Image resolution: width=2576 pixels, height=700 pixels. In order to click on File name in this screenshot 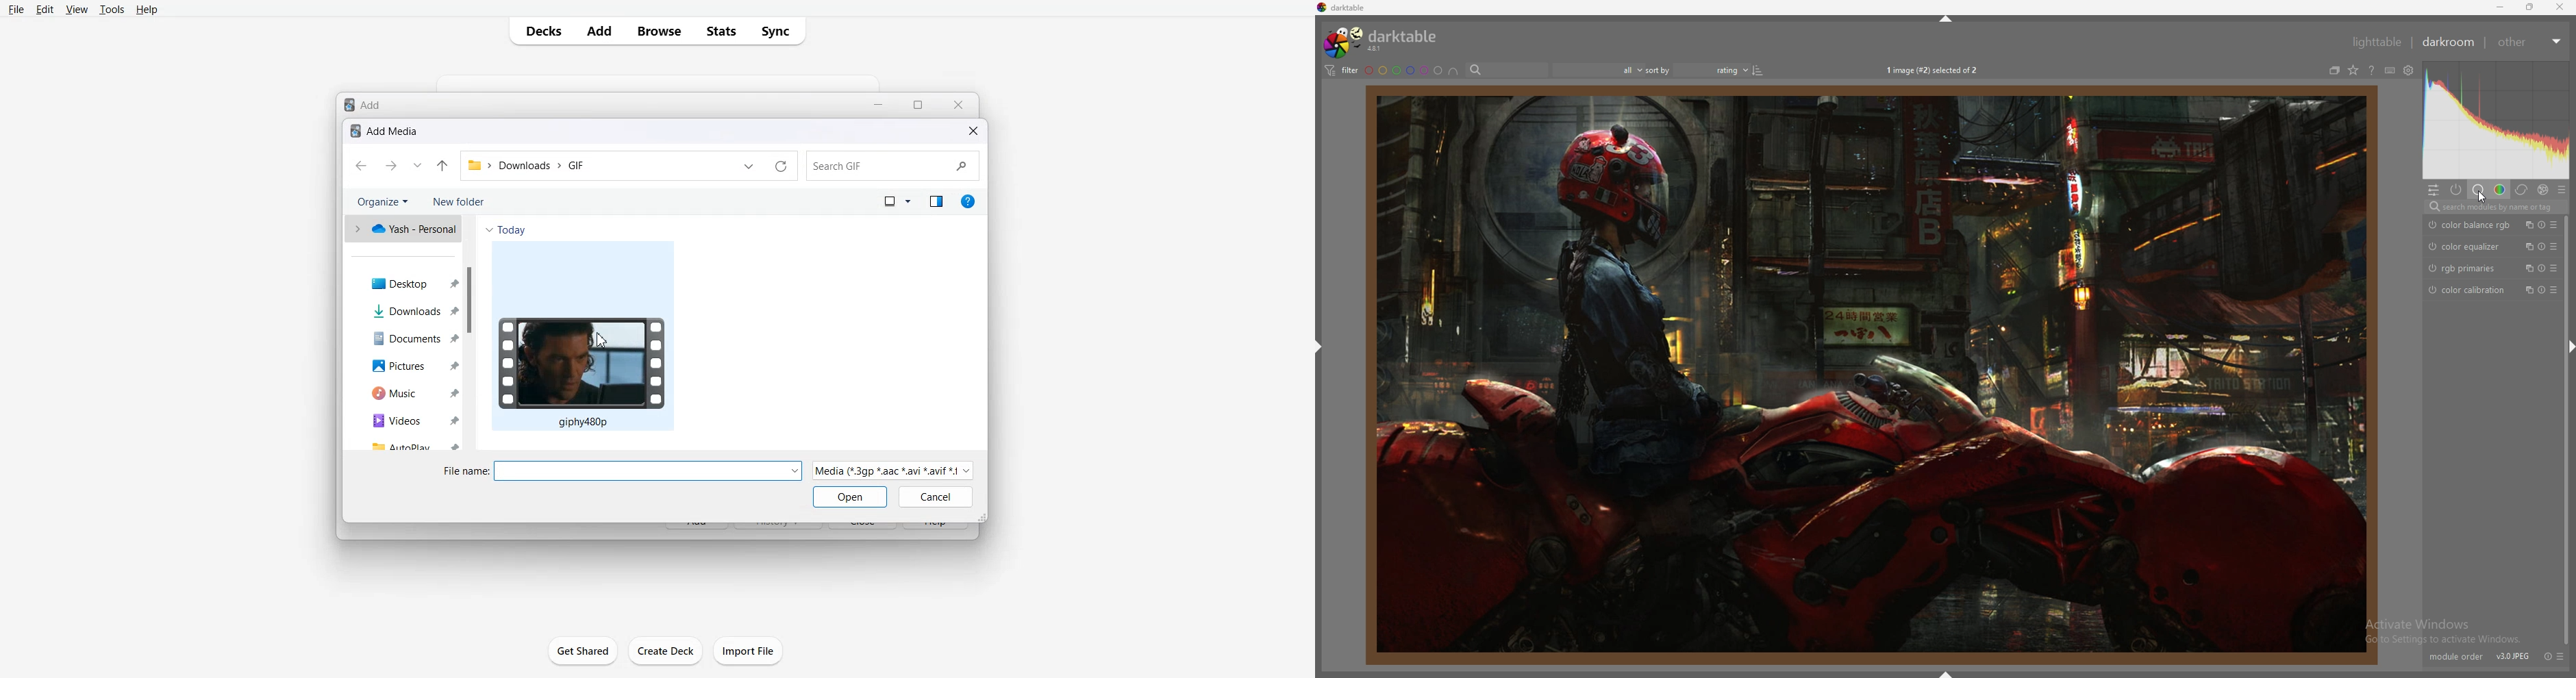, I will do `click(466, 470)`.